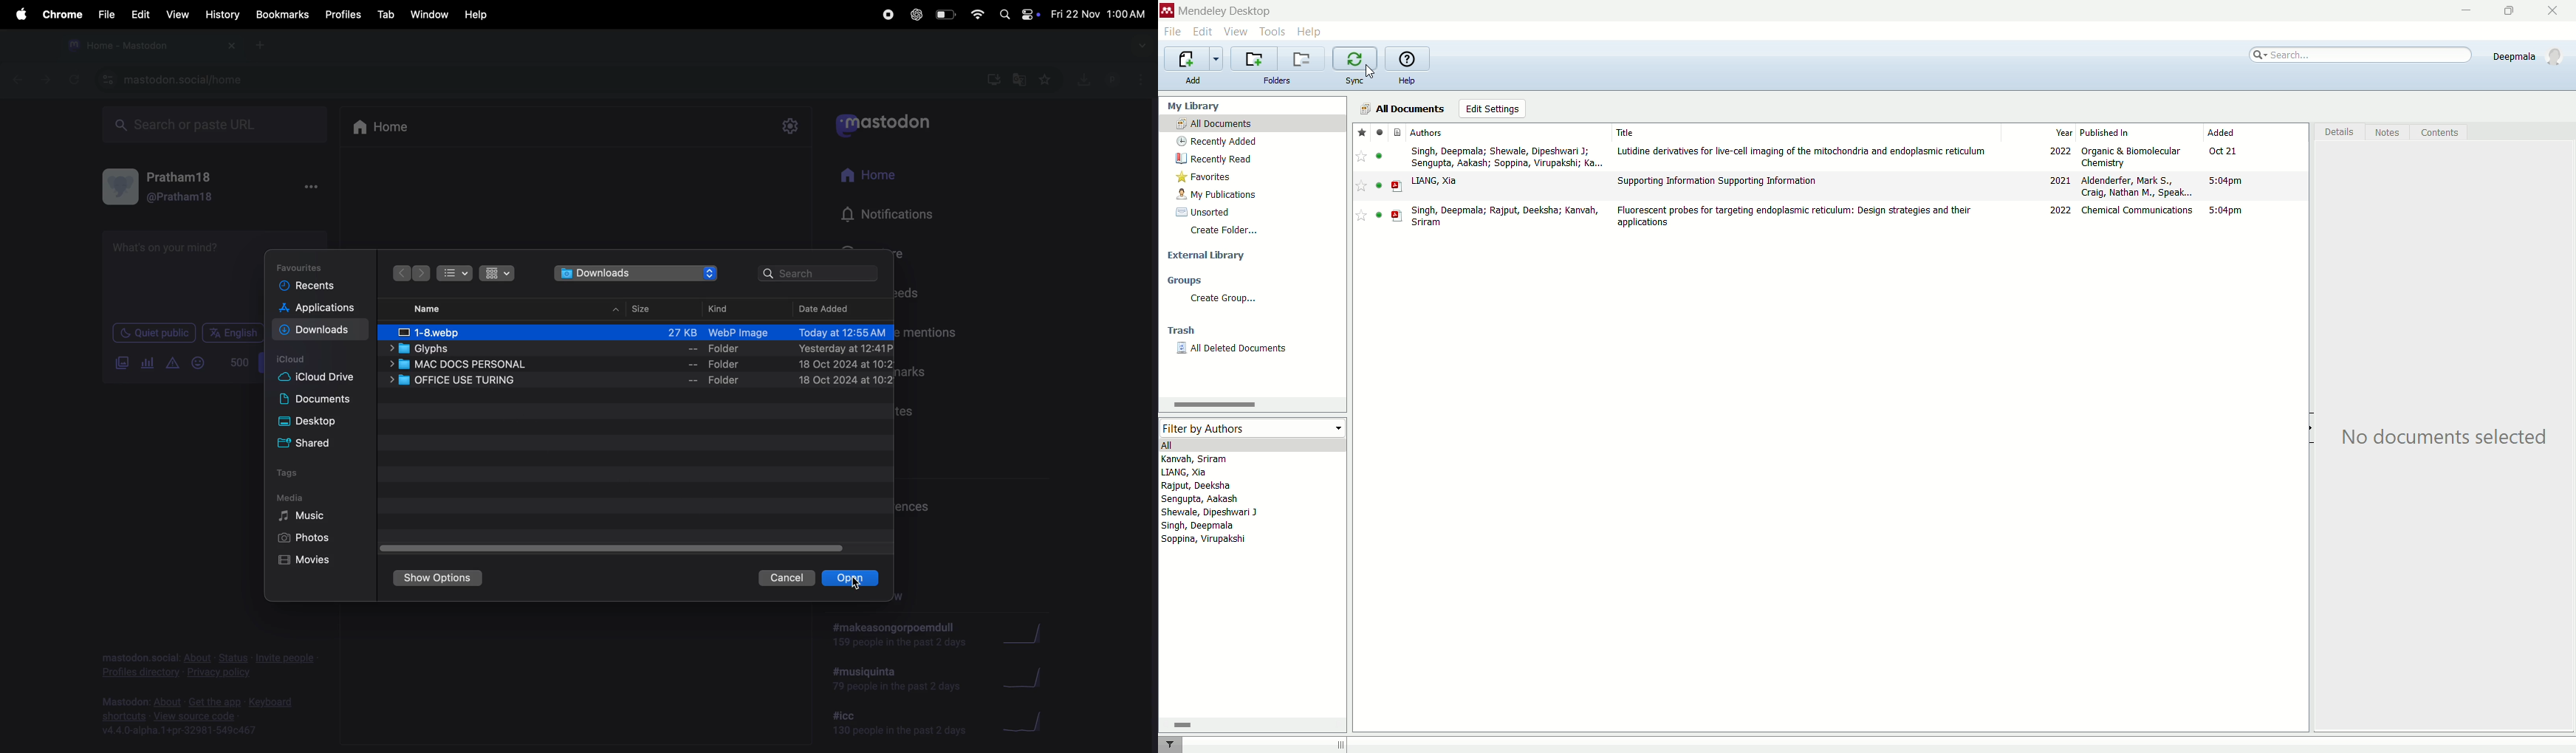 The image size is (2576, 756). I want to click on mastodon, so click(896, 126).